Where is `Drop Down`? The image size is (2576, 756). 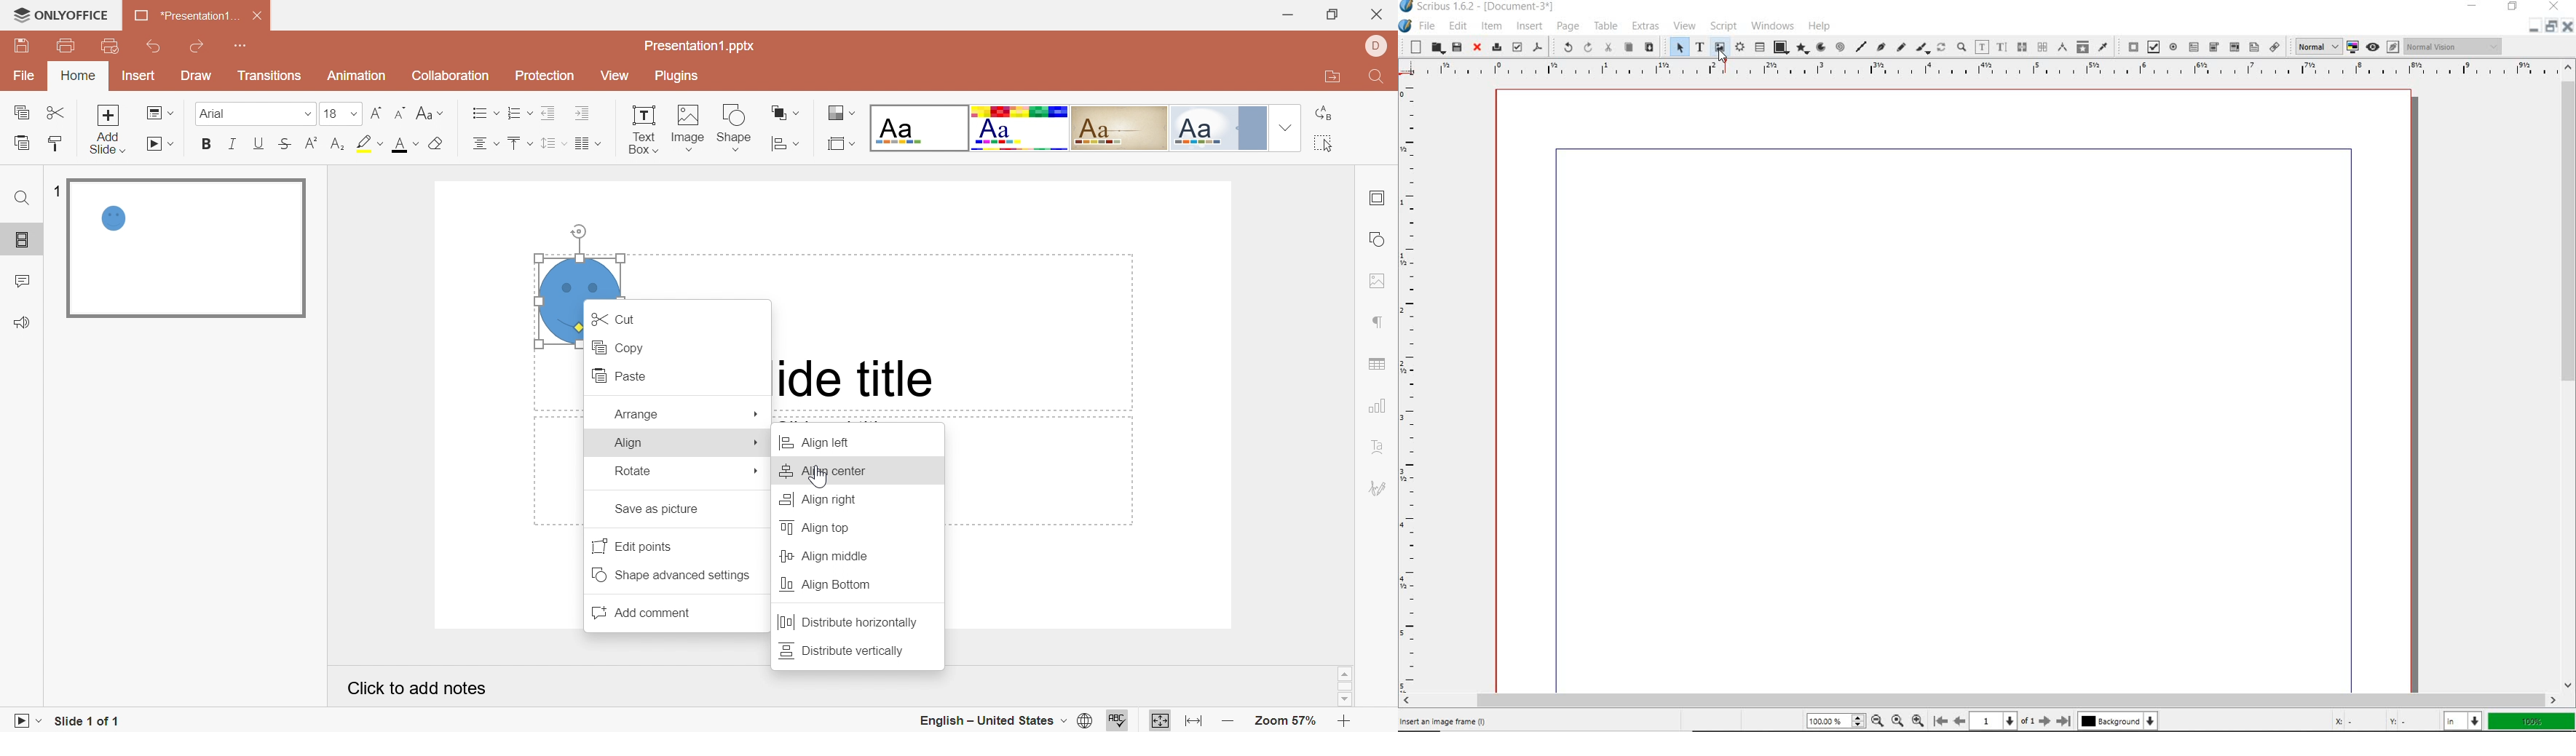 Drop Down is located at coordinates (307, 116).